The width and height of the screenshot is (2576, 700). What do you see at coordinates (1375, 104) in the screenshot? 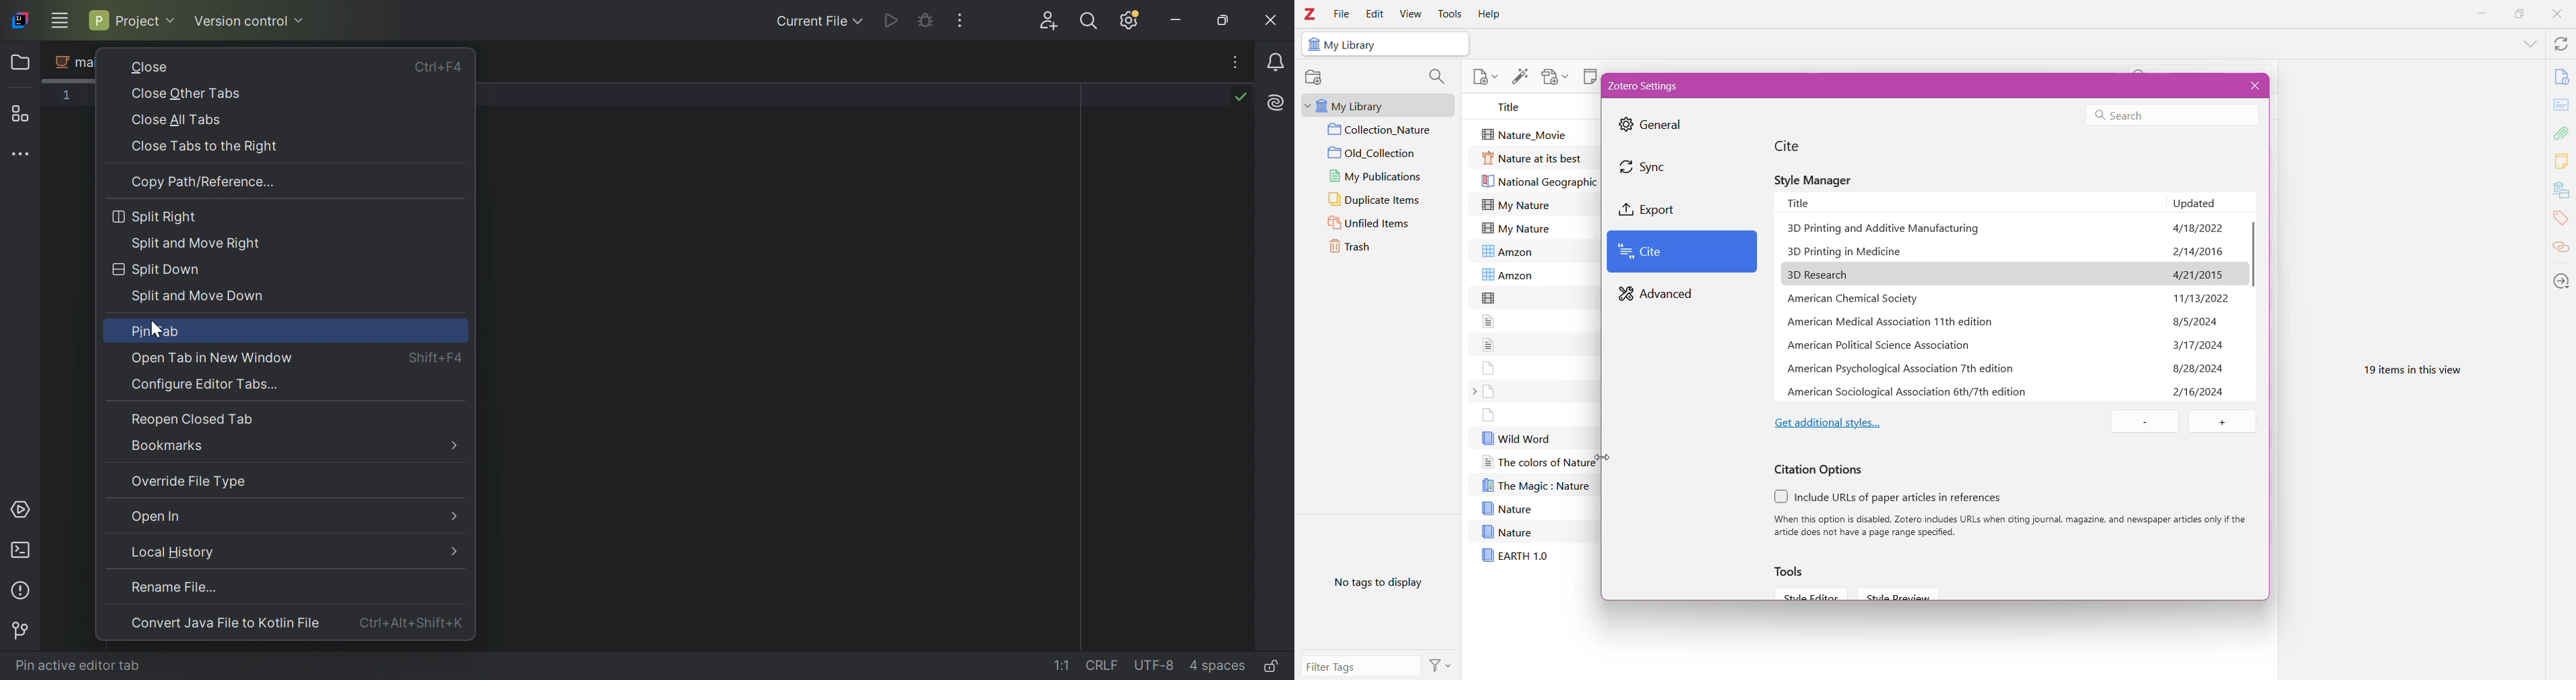
I see `My Library` at bounding box center [1375, 104].